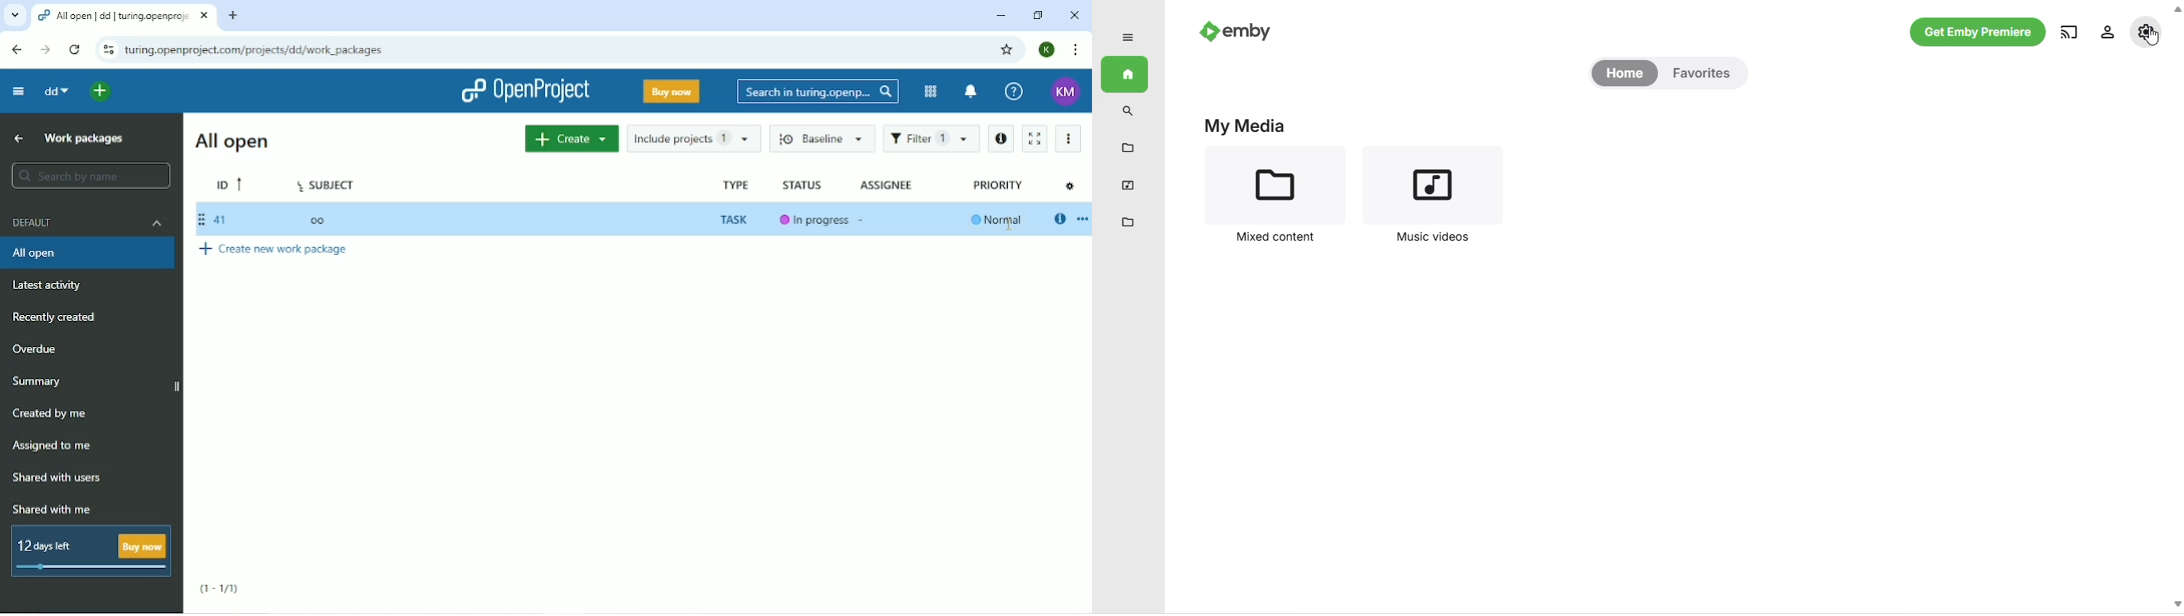 This screenshot has height=616, width=2184. I want to click on home, so click(1125, 74).